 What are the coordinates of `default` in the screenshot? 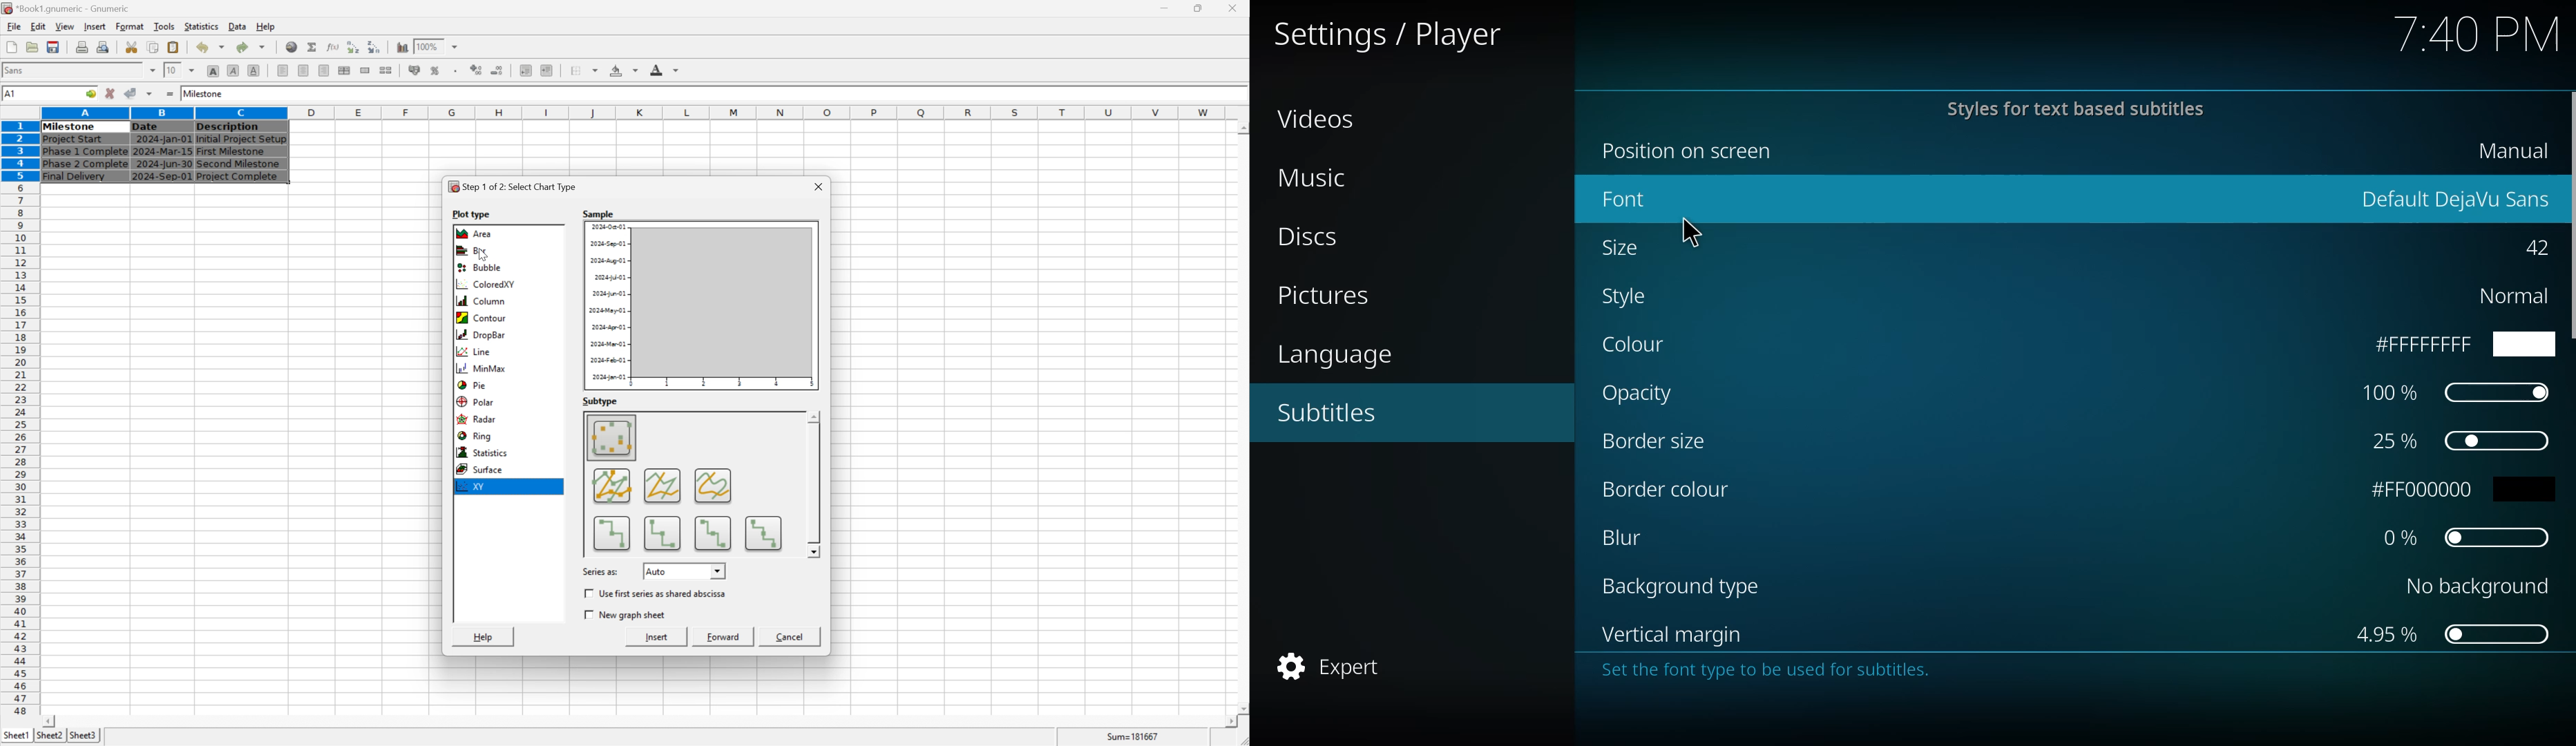 It's located at (2454, 196).